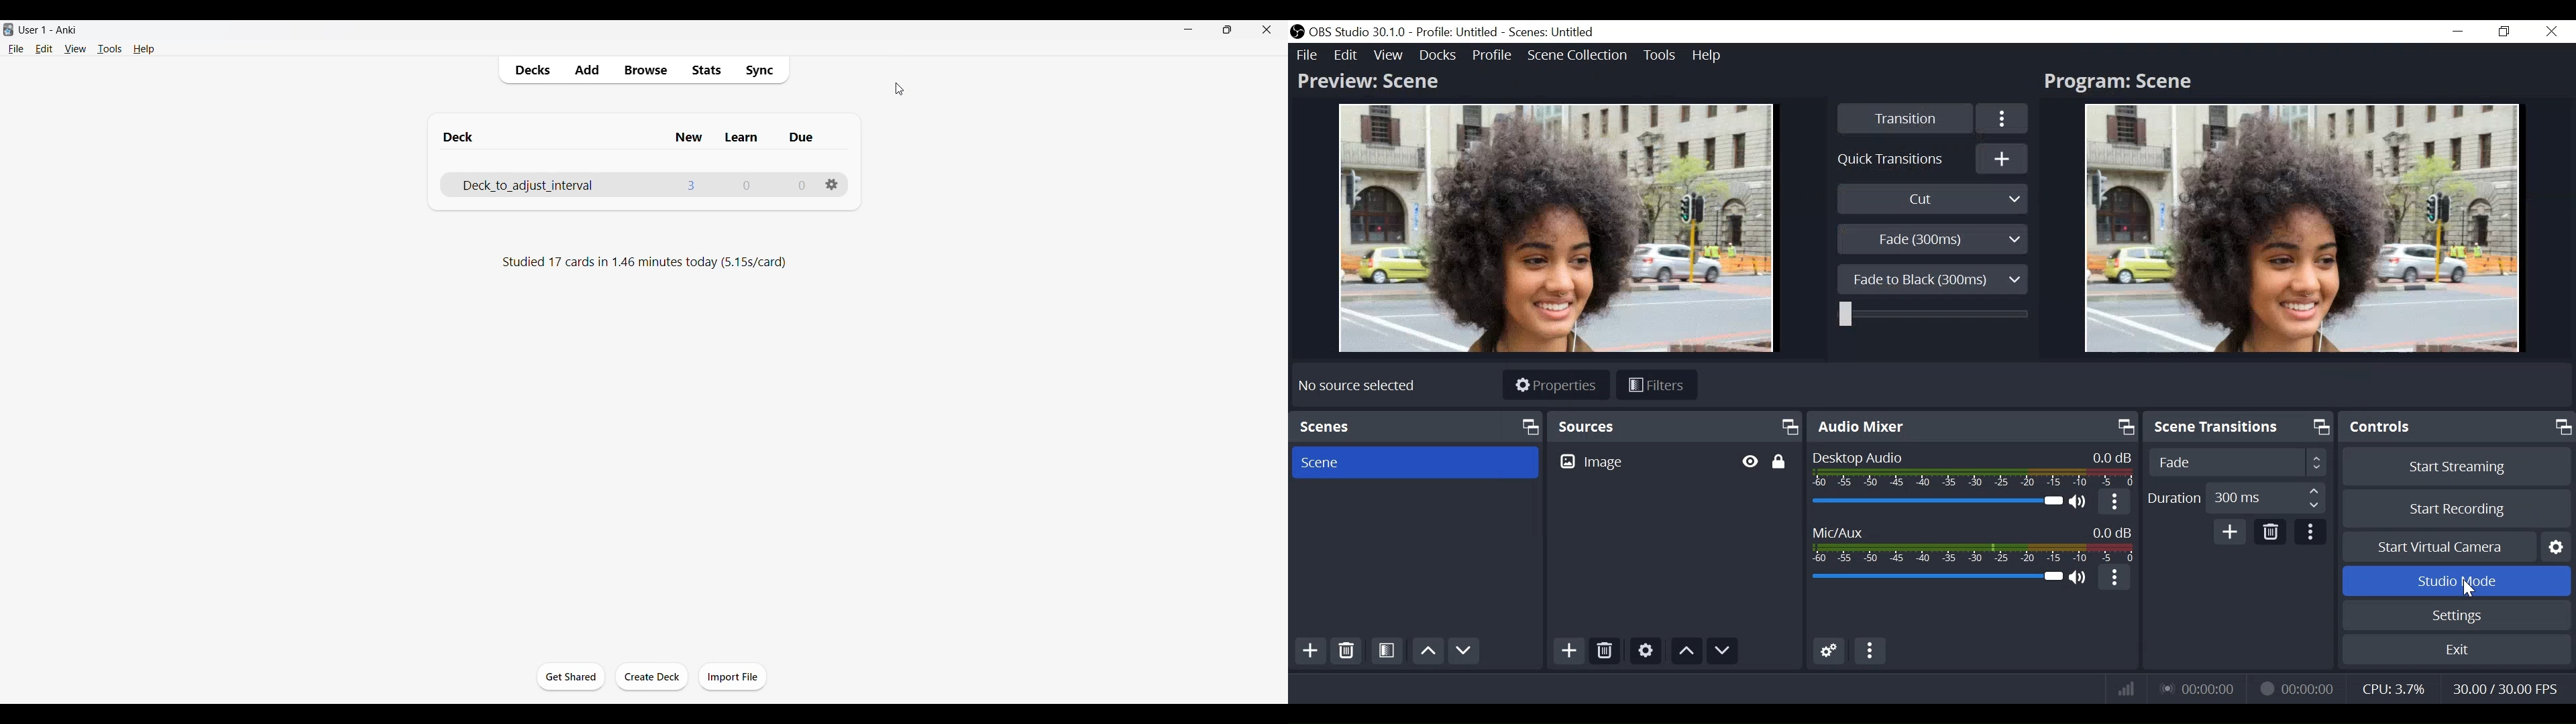  I want to click on Add, so click(1307, 652).